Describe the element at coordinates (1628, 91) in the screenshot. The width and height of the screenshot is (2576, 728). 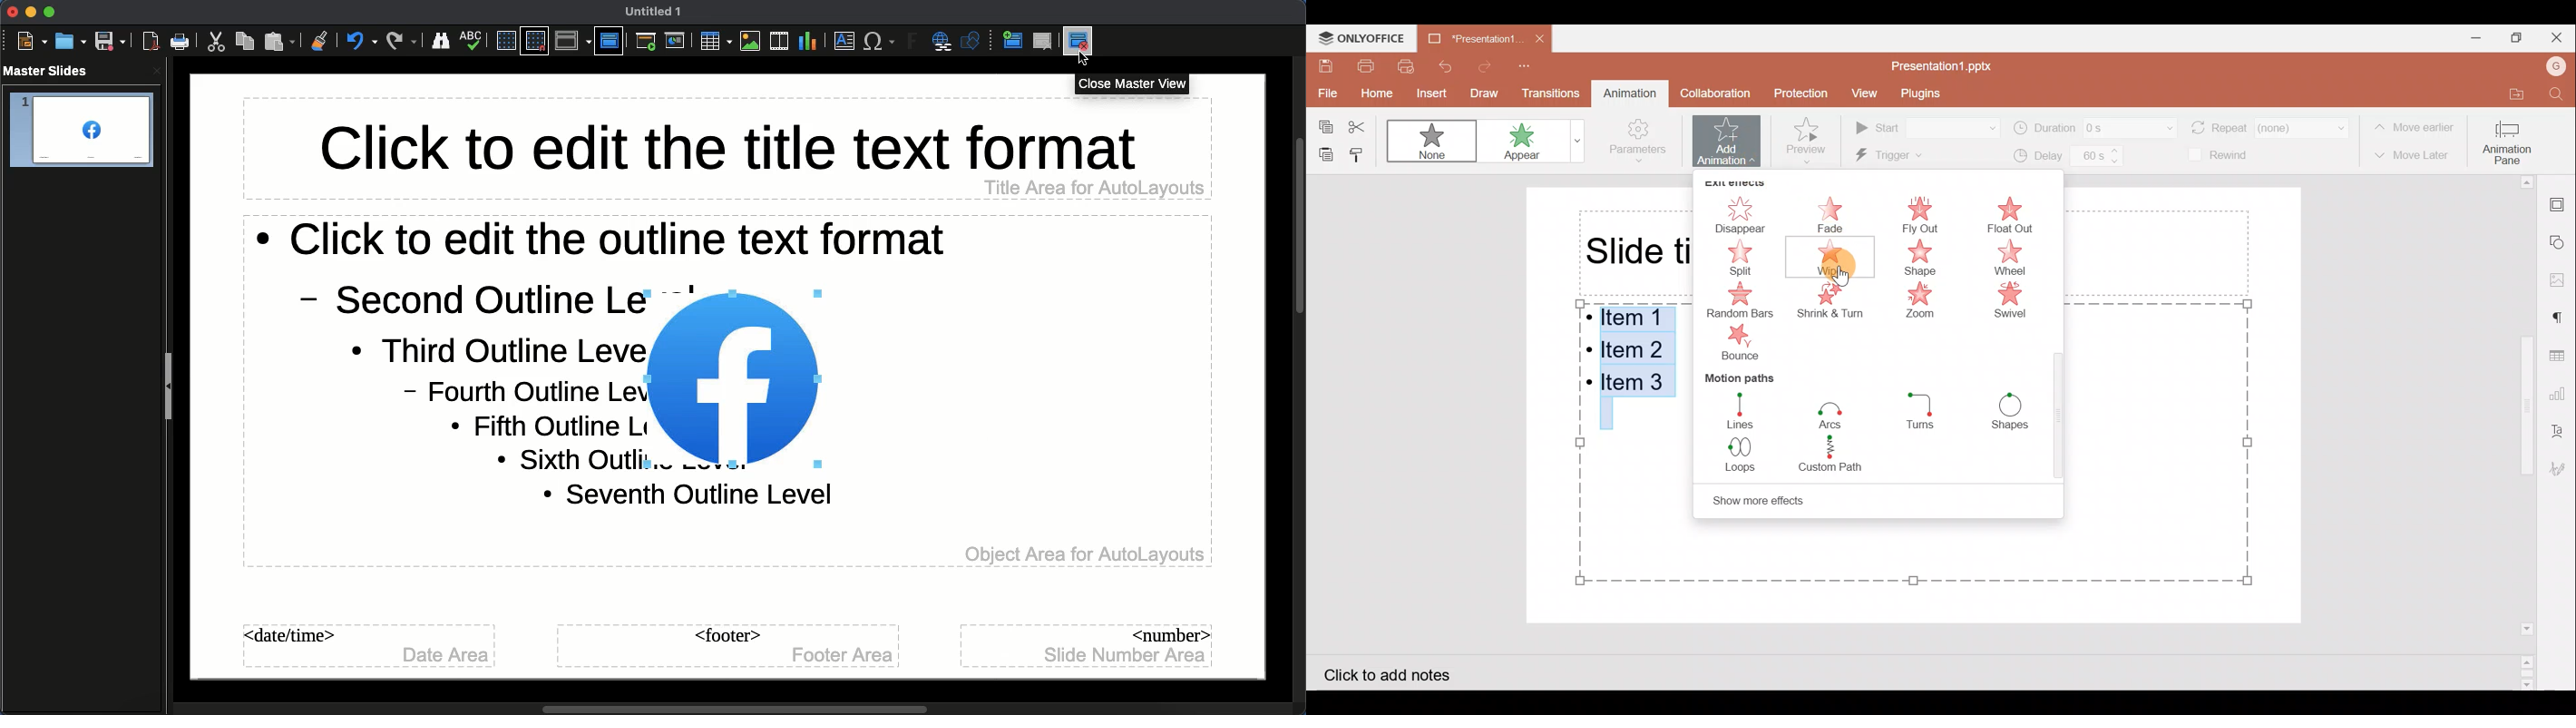
I see `Animation` at that location.